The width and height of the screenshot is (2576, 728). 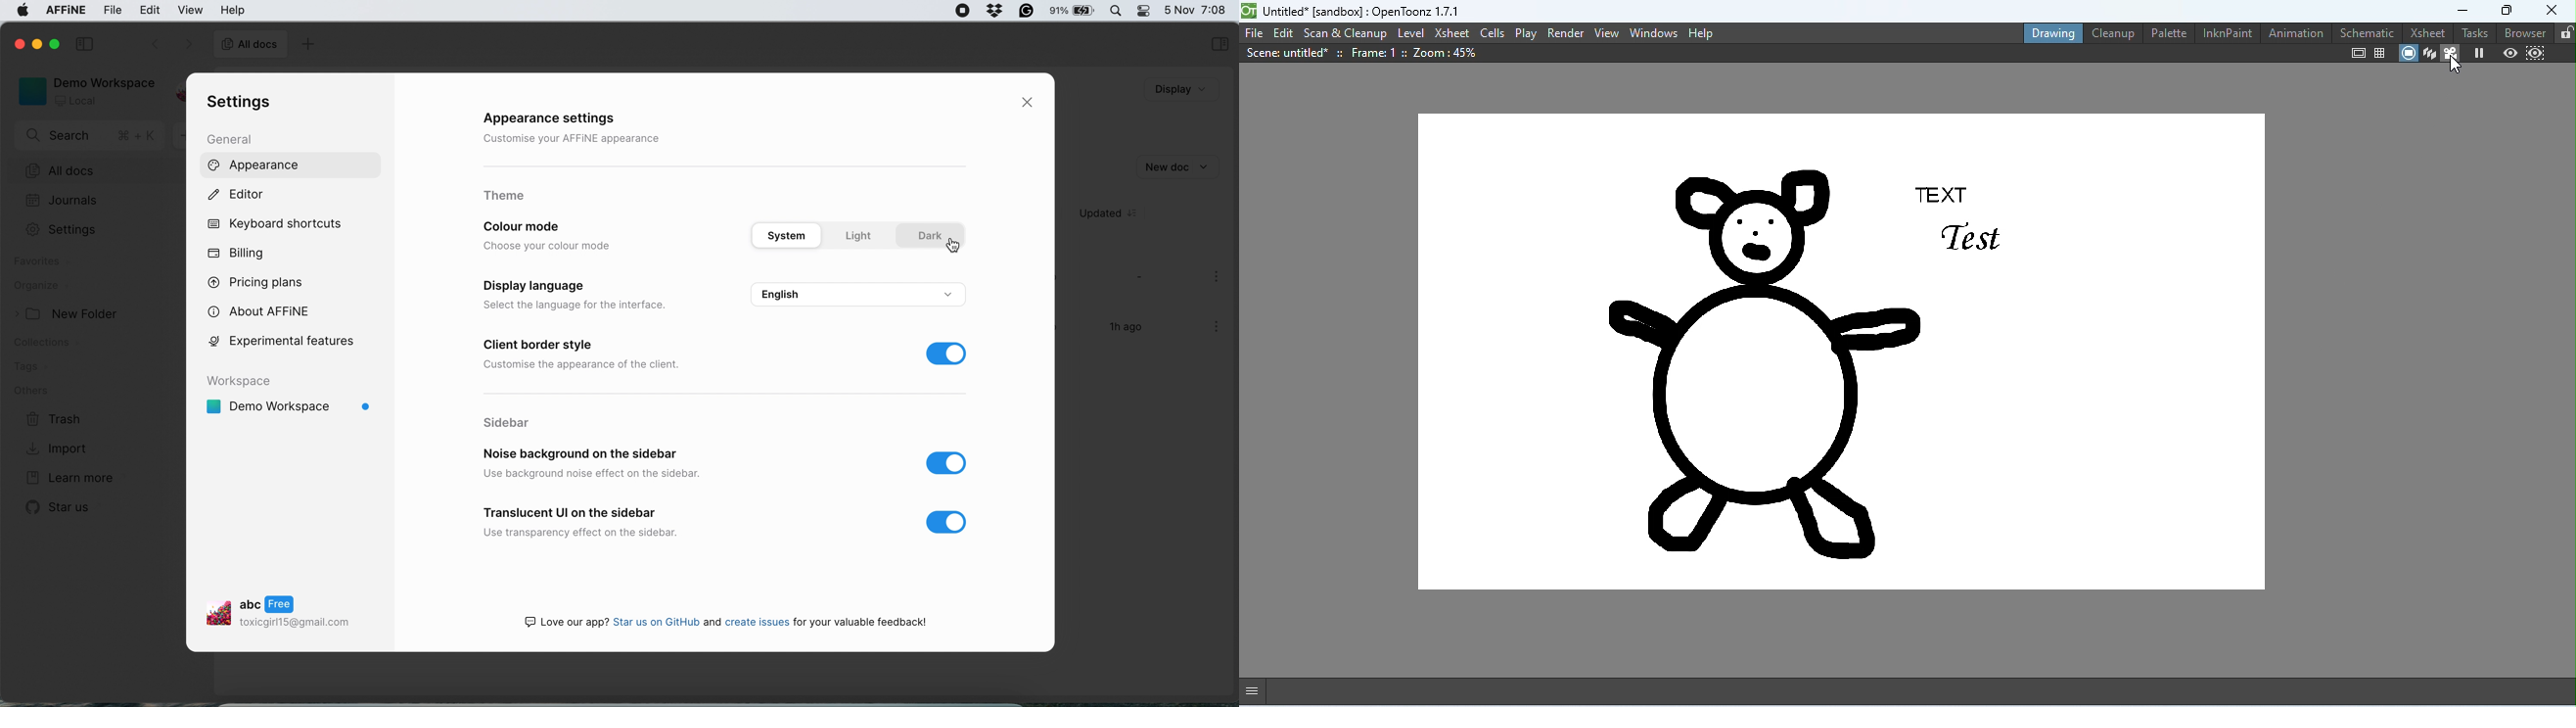 I want to click on control center, so click(x=1147, y=12).